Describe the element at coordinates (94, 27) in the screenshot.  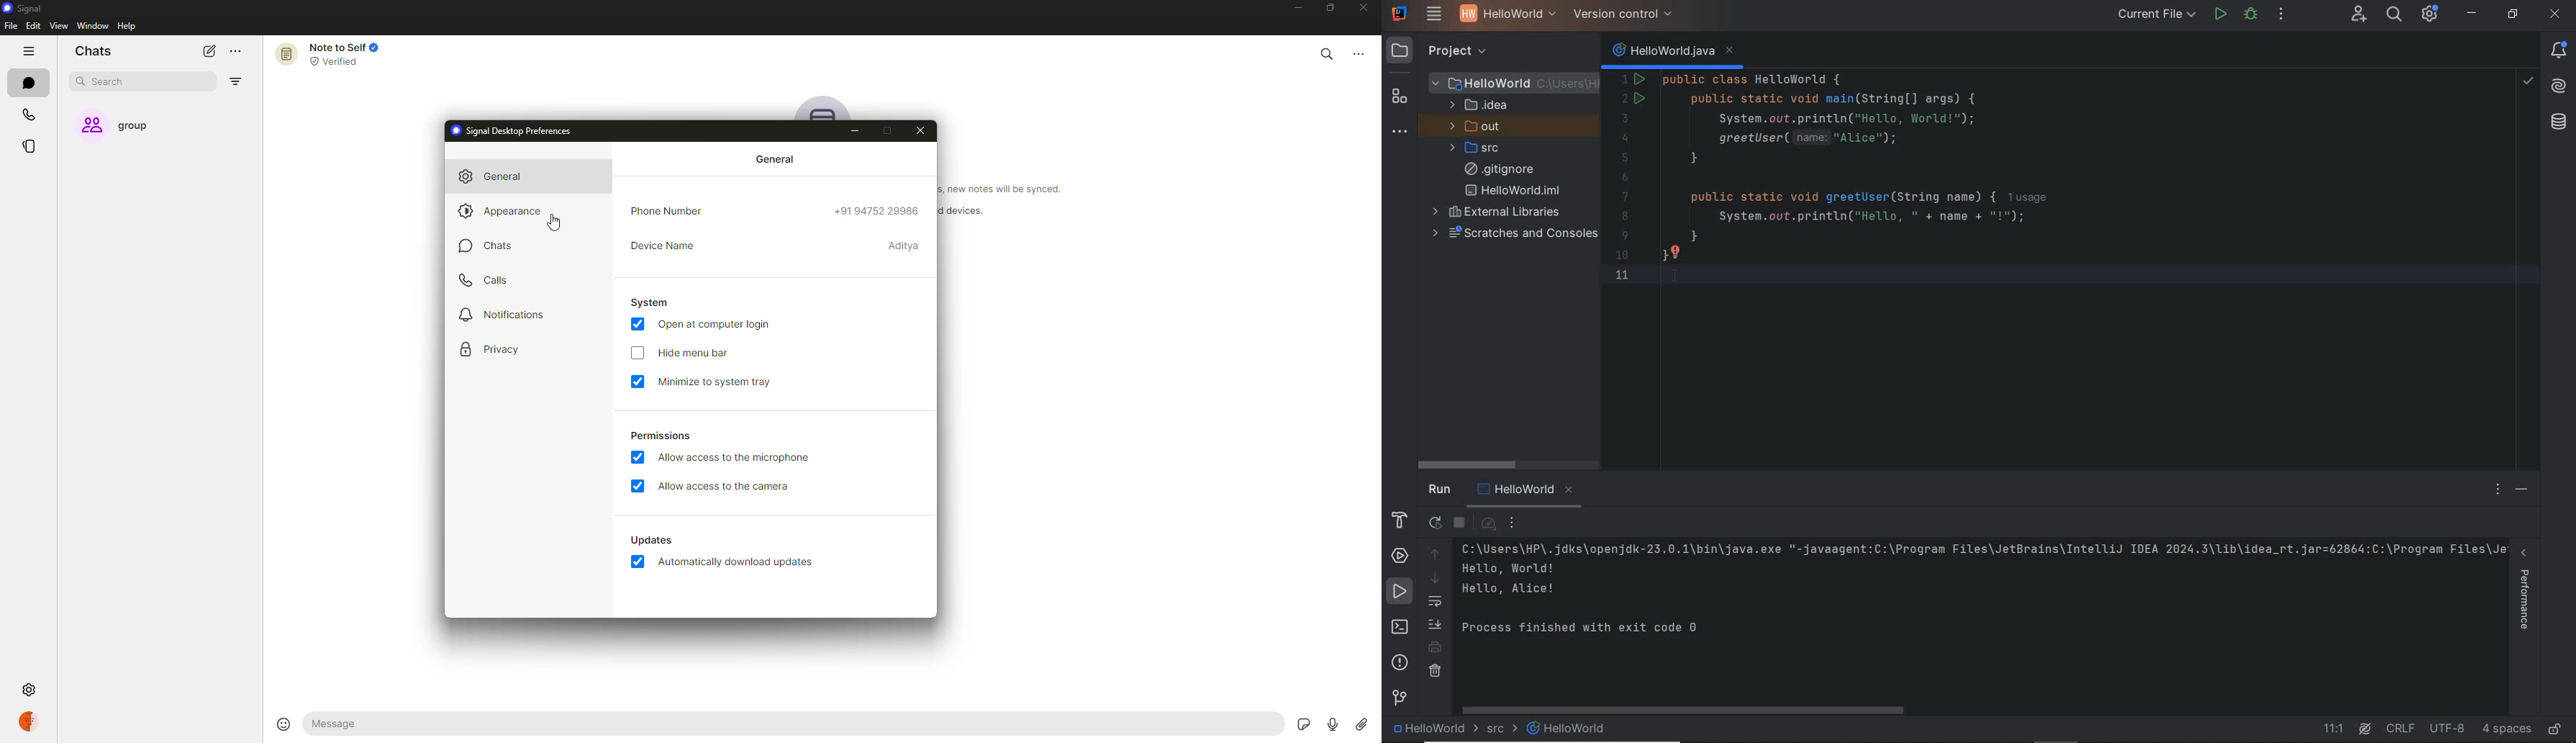
I see `window` at that location.